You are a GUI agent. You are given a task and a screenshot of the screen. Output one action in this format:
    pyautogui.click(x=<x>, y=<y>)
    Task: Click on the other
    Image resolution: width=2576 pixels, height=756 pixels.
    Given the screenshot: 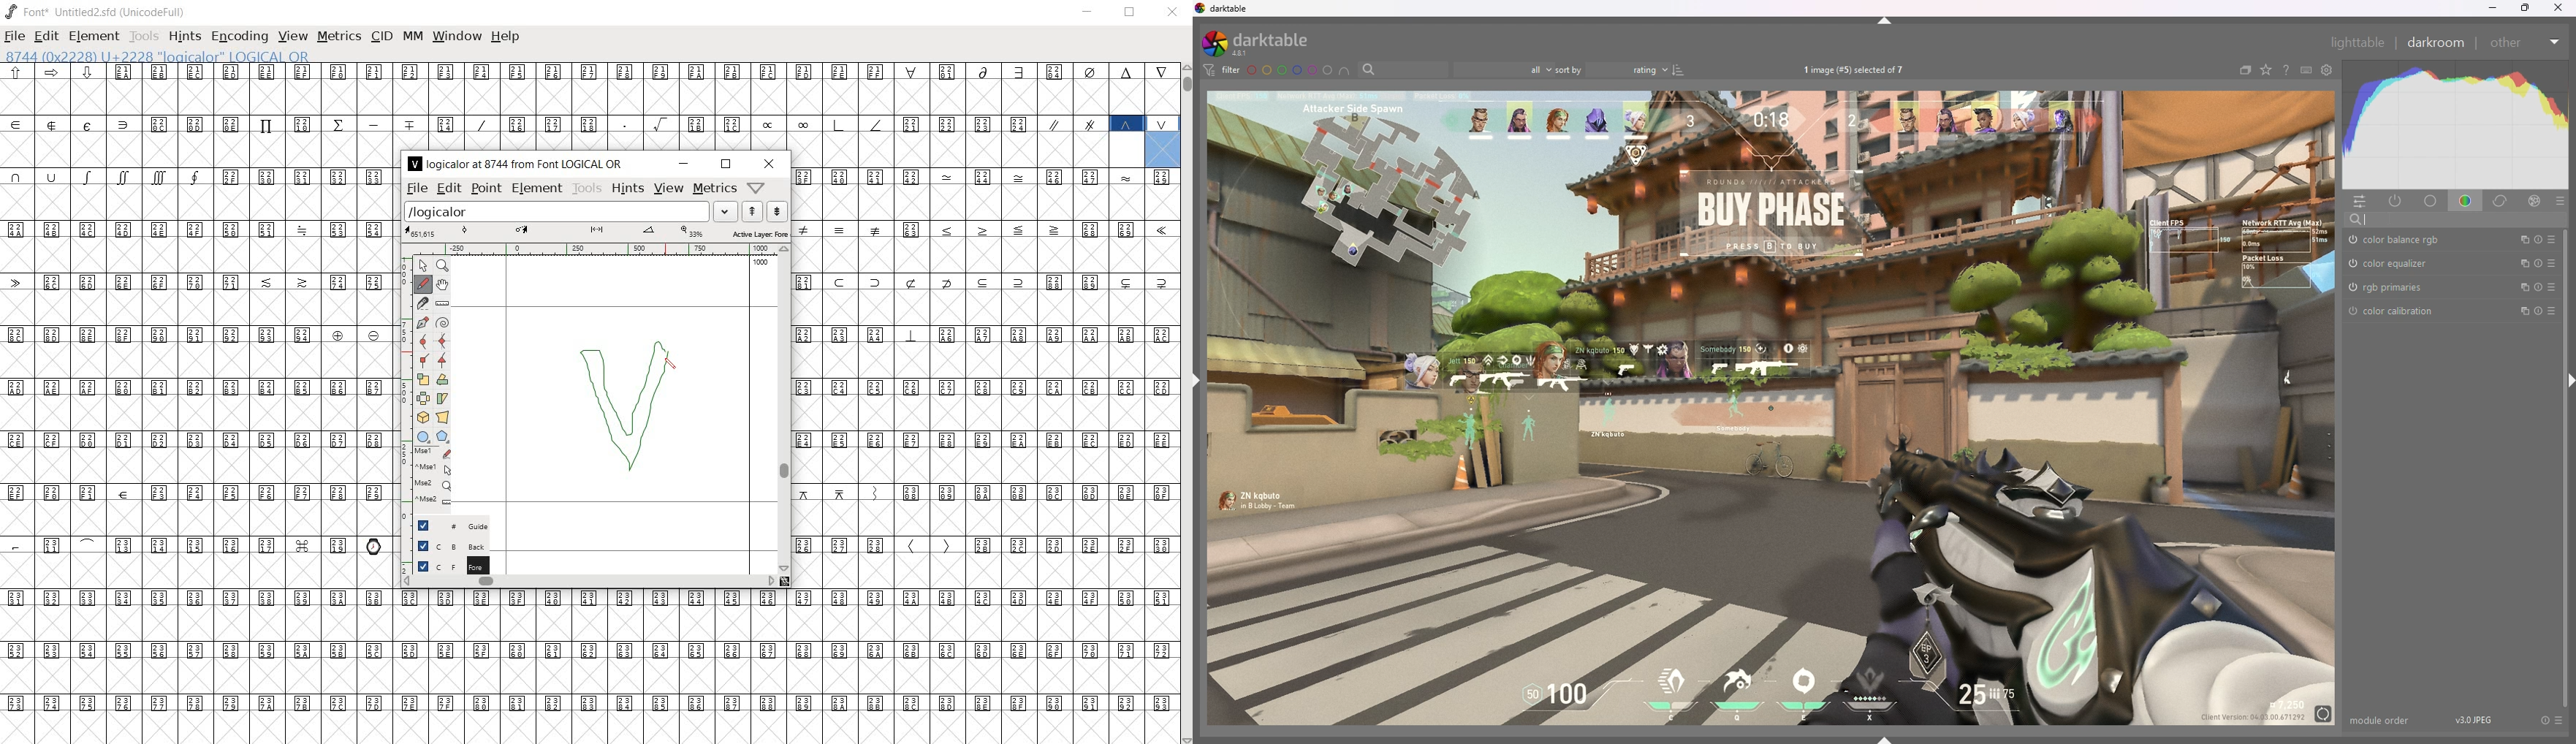 What is the action you would take?
    pyautogui.click(x=2527, y=43)
    